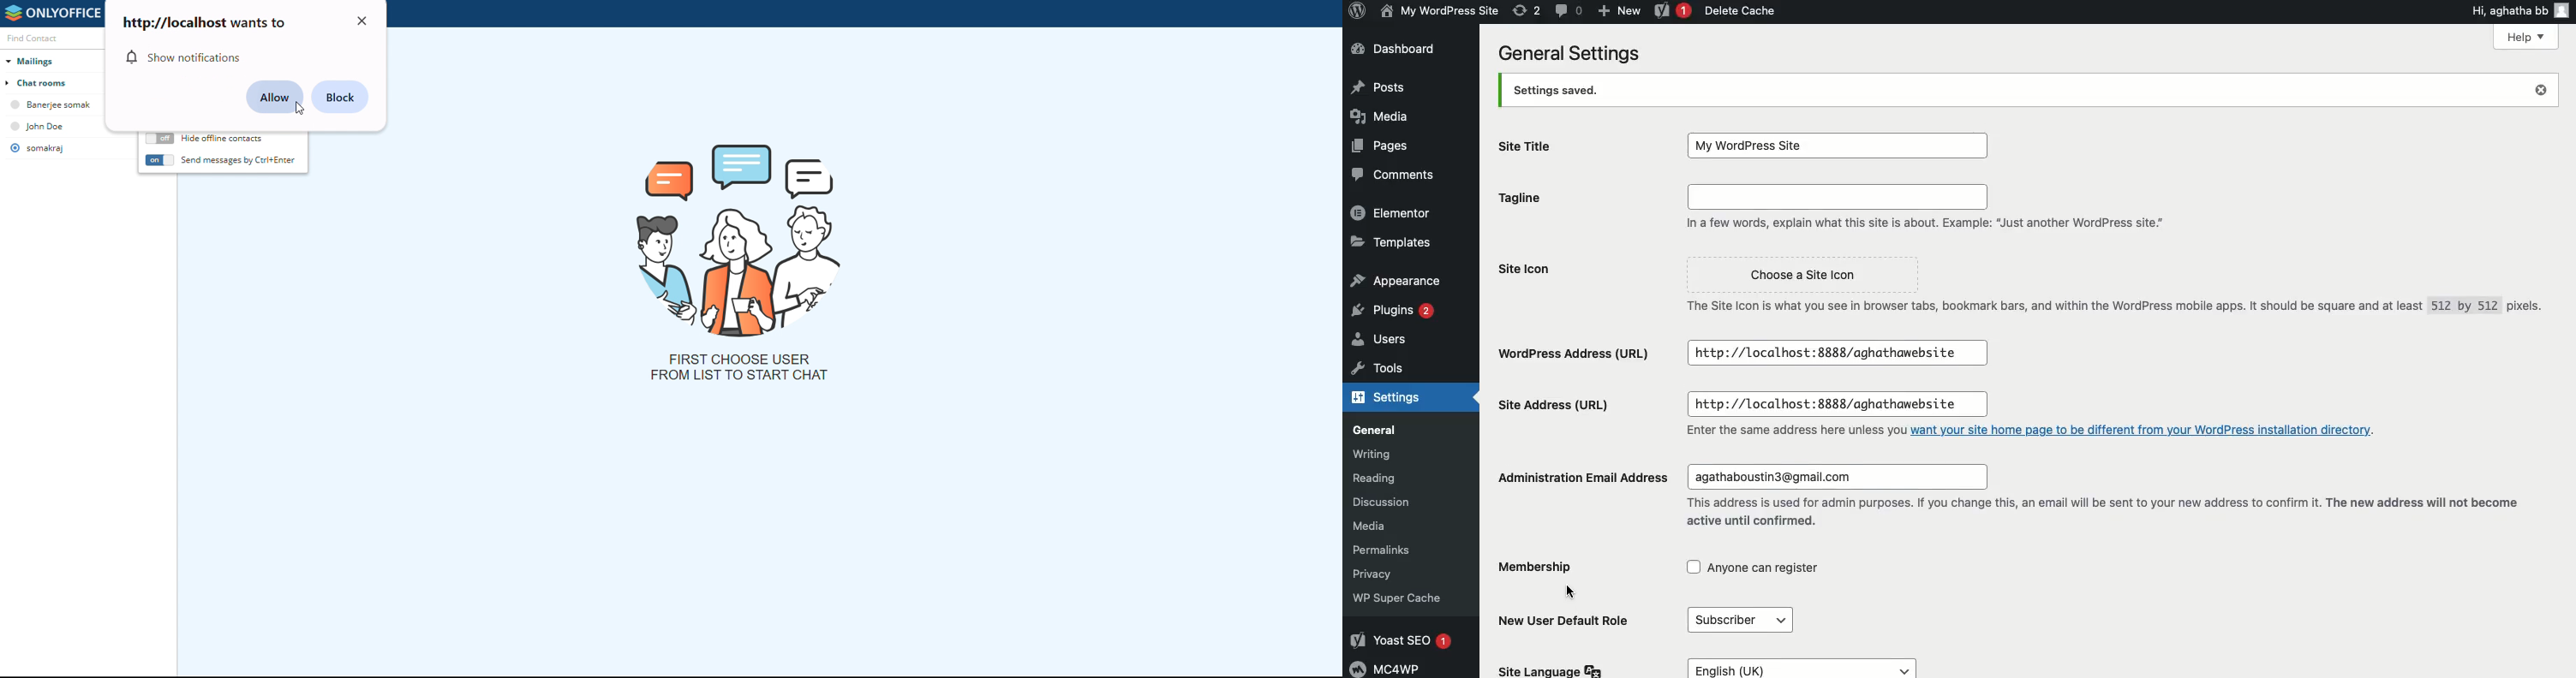  What do you see at coordinates (1527, 10) in the screenshot?
I see `Revision` at bounding box center [1527, 10].